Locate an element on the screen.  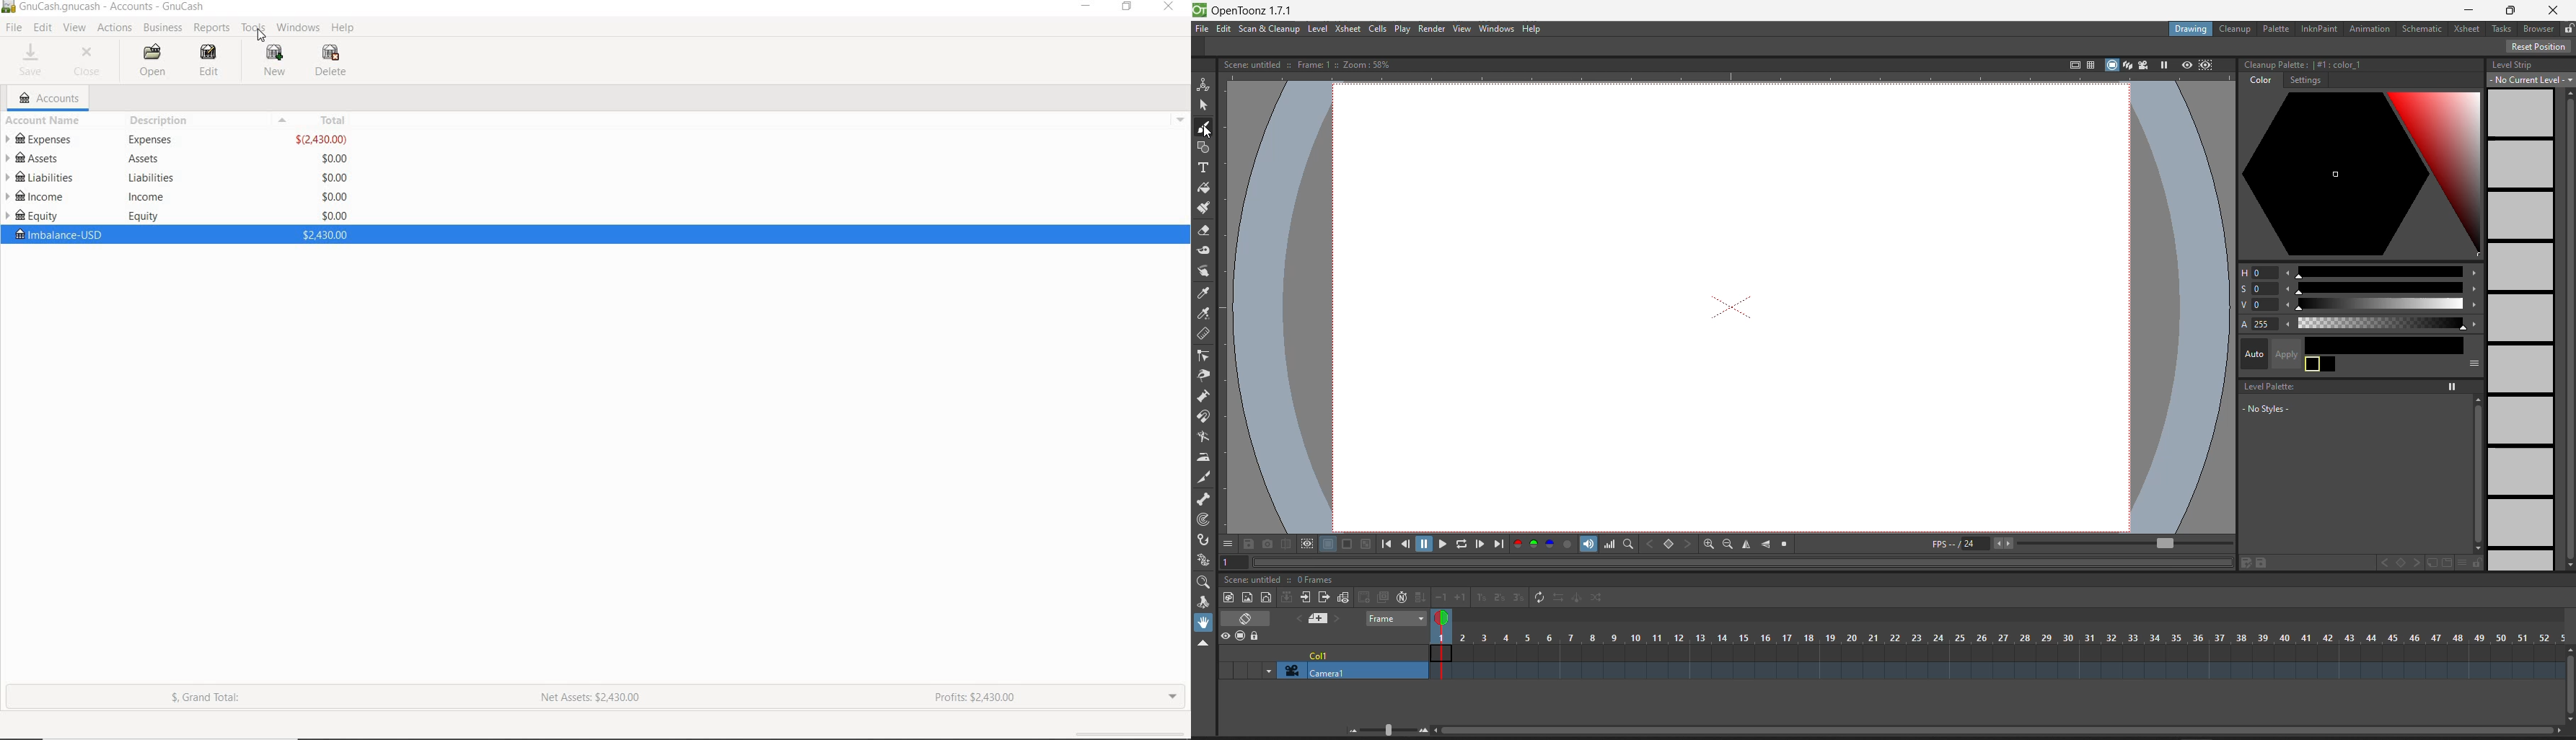
 is located at coordinates (150, 177).